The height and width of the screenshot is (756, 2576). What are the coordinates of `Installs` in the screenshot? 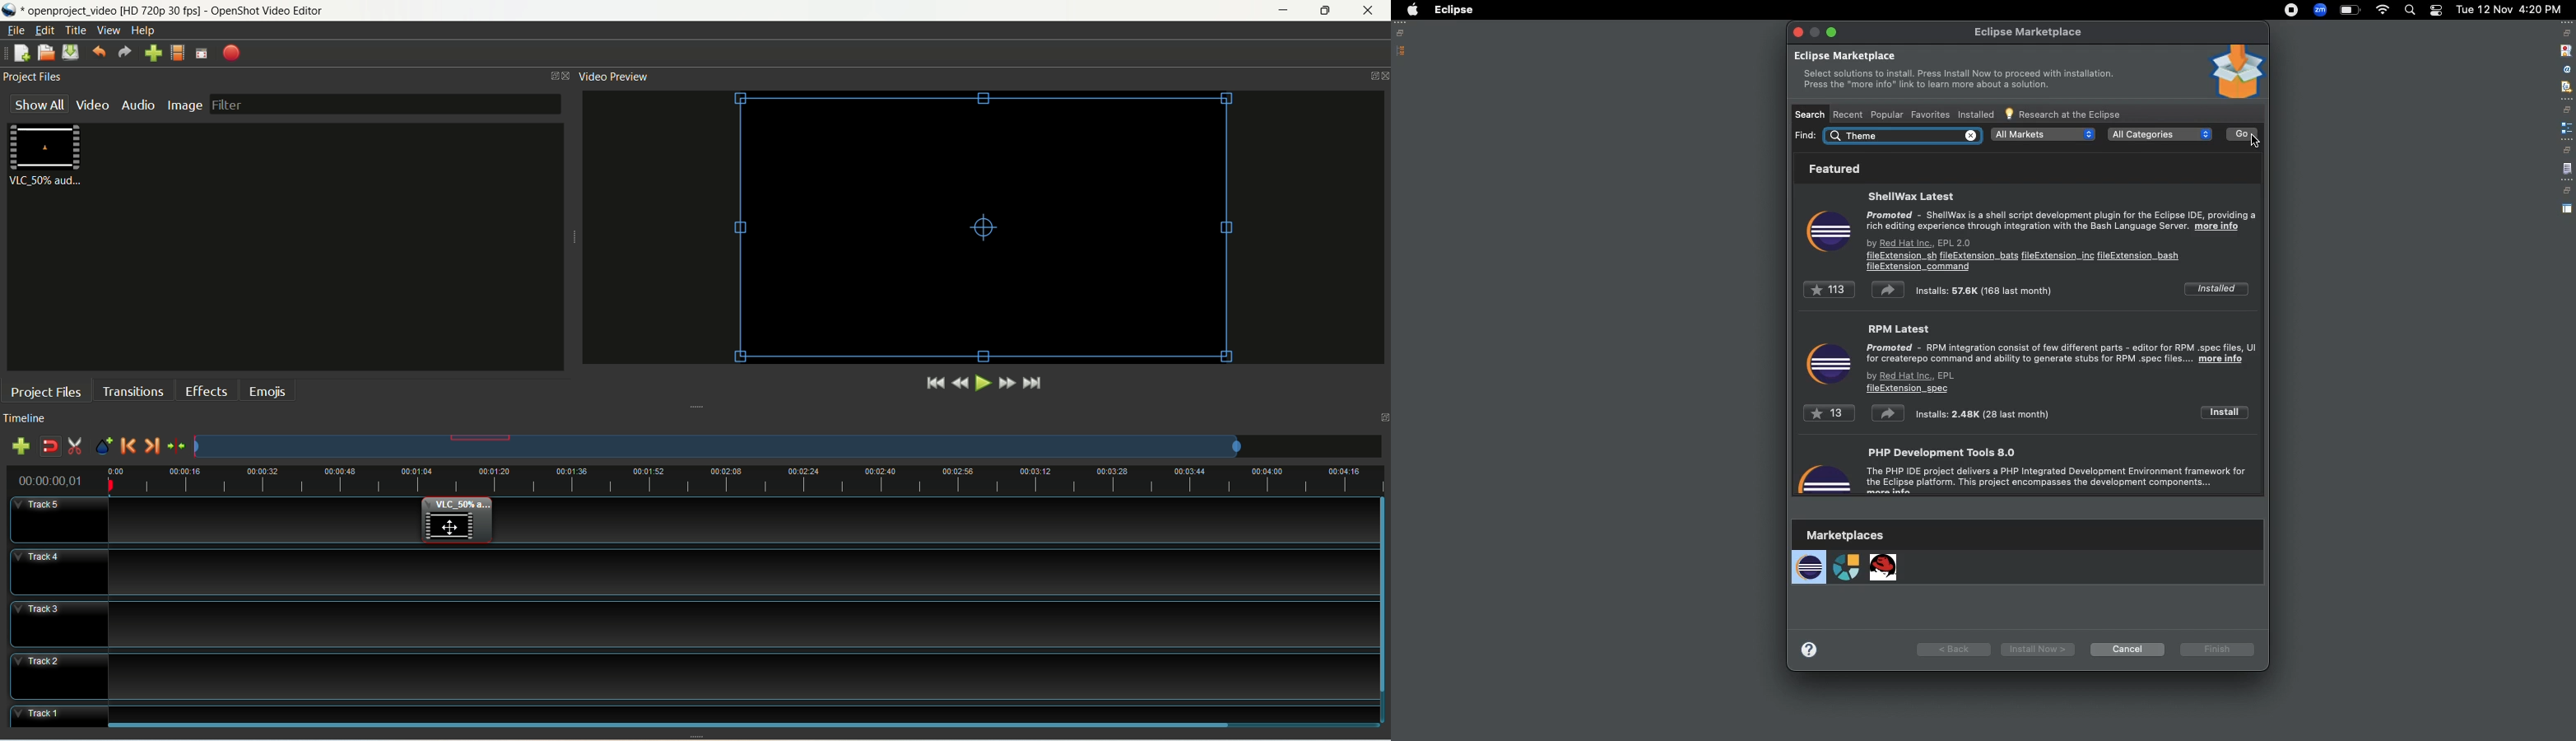 It's located at (1938, 290).